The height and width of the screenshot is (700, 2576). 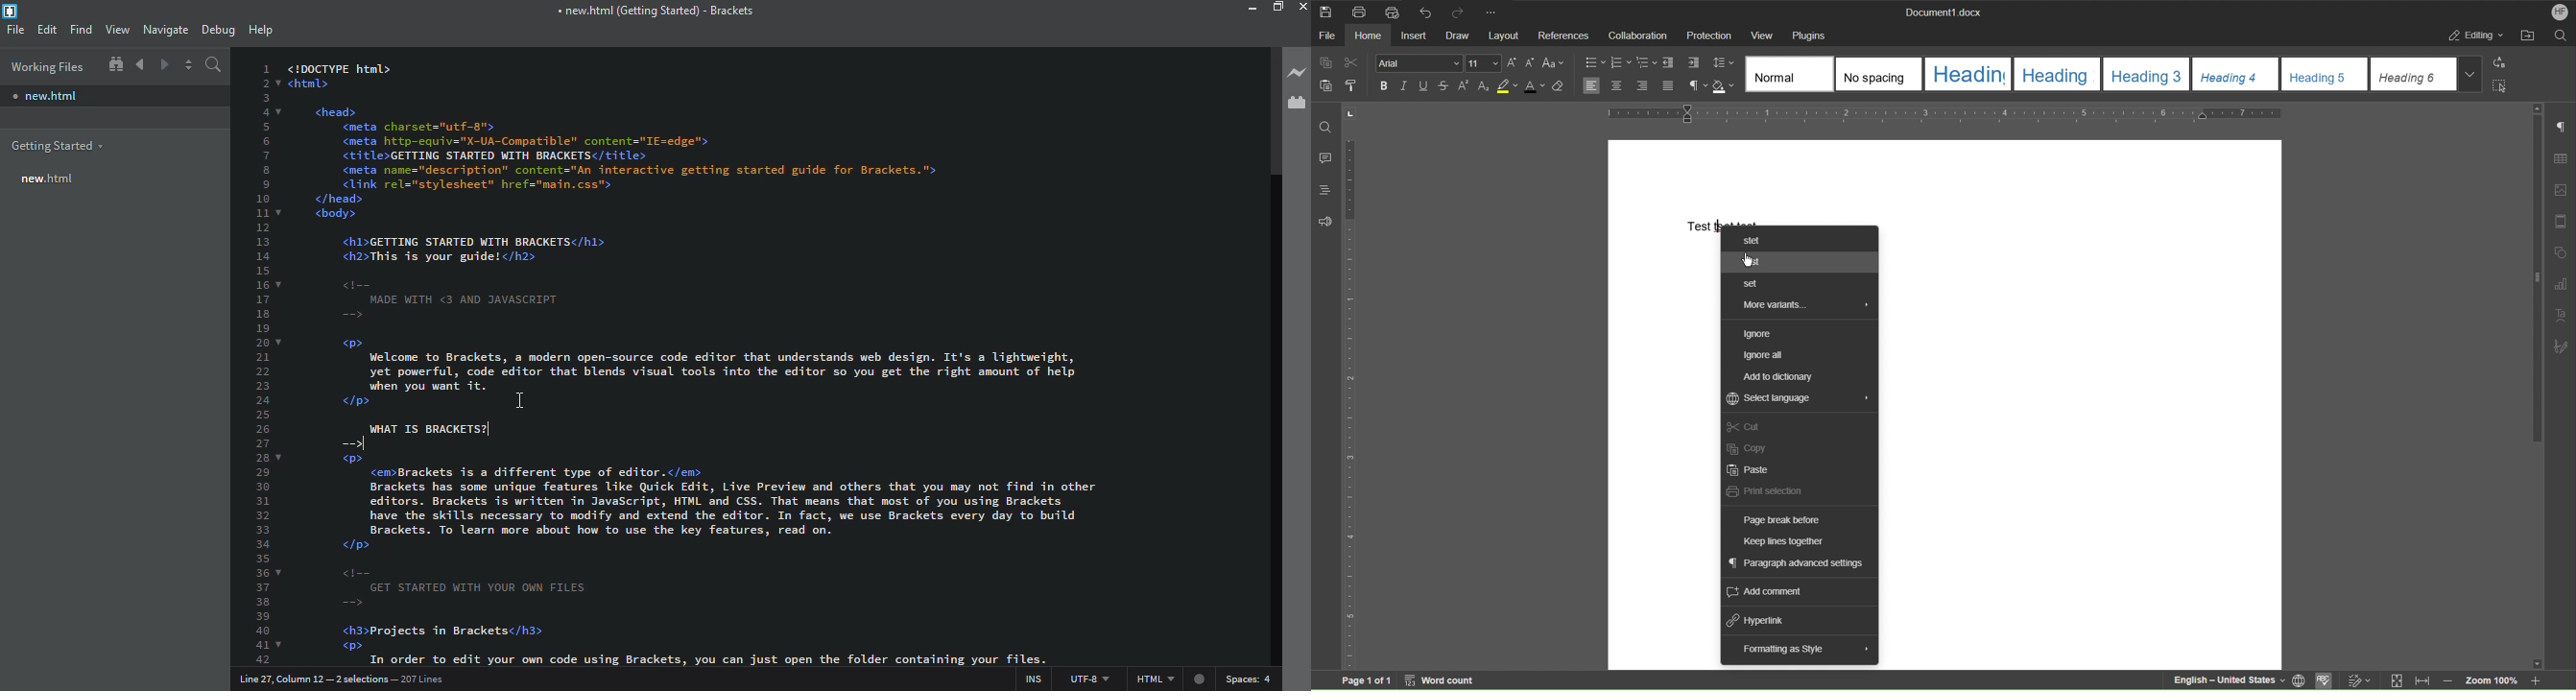 I want to click on utf 8, so click(x=1088, y=676).